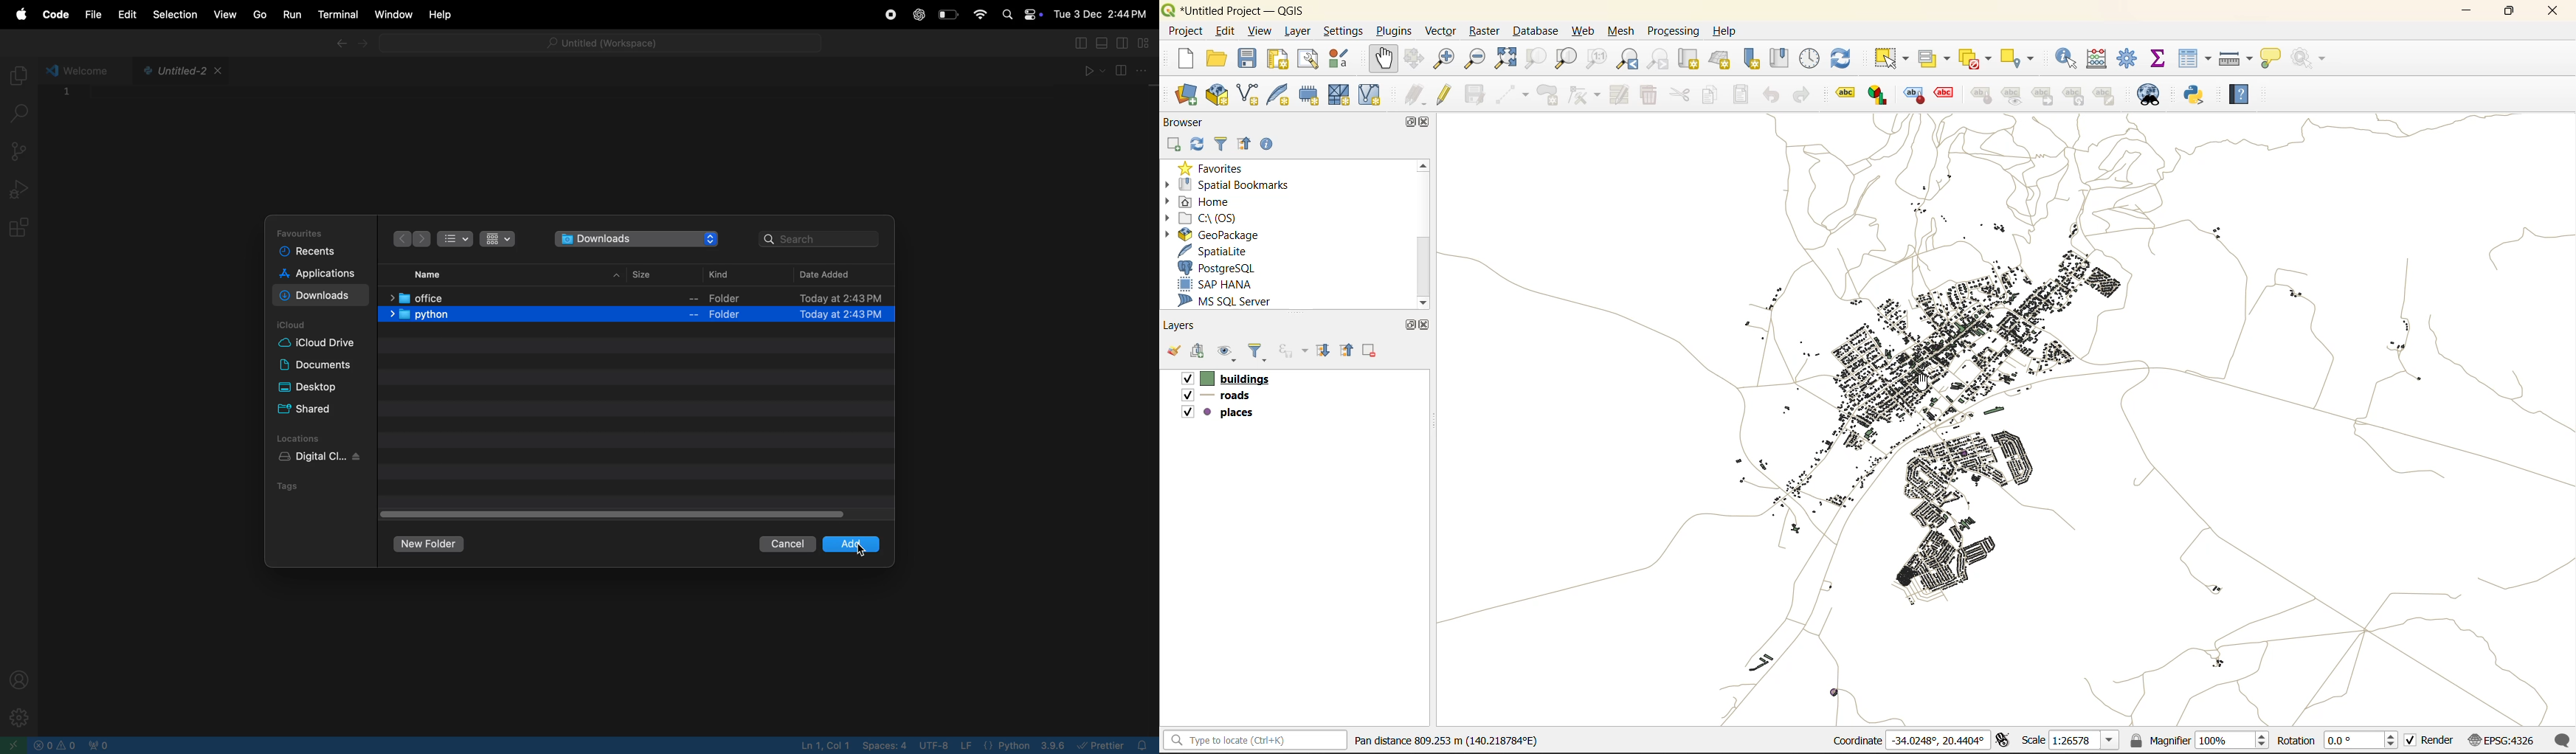 This screenshot has height=756, width=2576. What do you see at coordinates (2129, 58) in the screenshot?
I see `toolbox` at bounding box center [2129, 58].